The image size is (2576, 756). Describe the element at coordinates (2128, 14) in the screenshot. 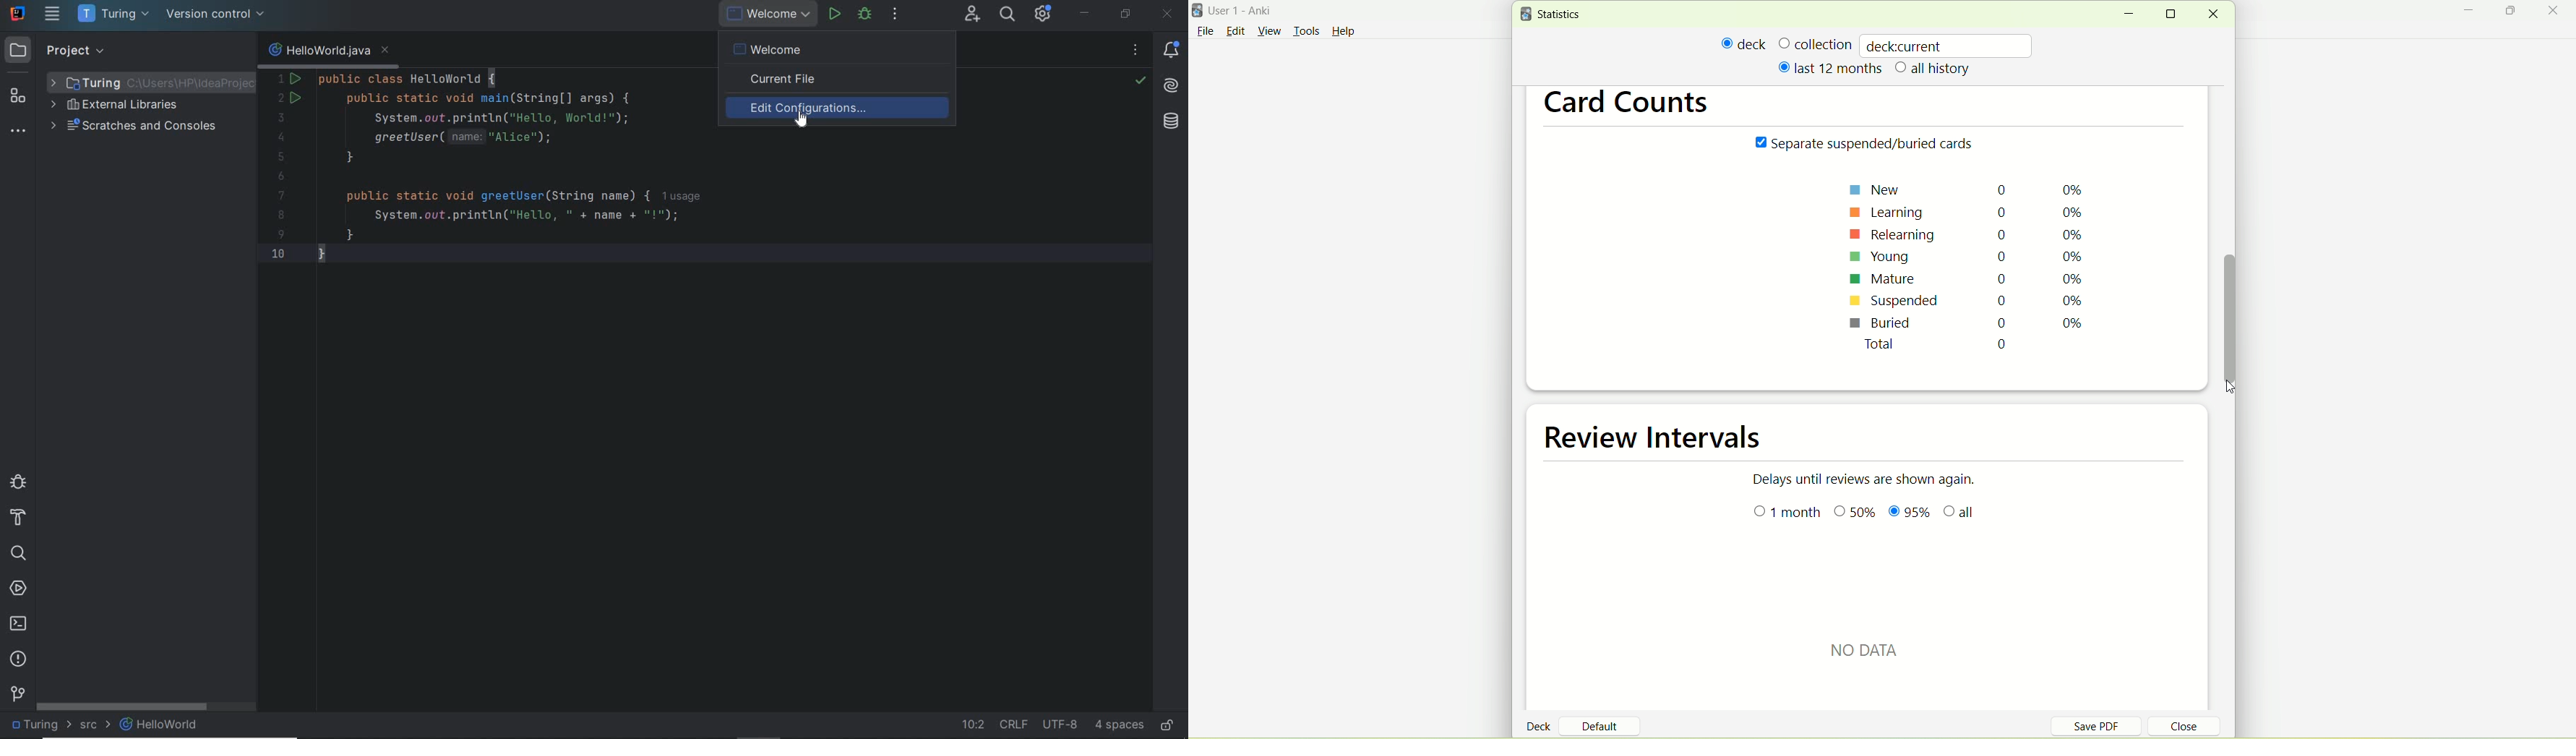

I see `minimize` at that location.